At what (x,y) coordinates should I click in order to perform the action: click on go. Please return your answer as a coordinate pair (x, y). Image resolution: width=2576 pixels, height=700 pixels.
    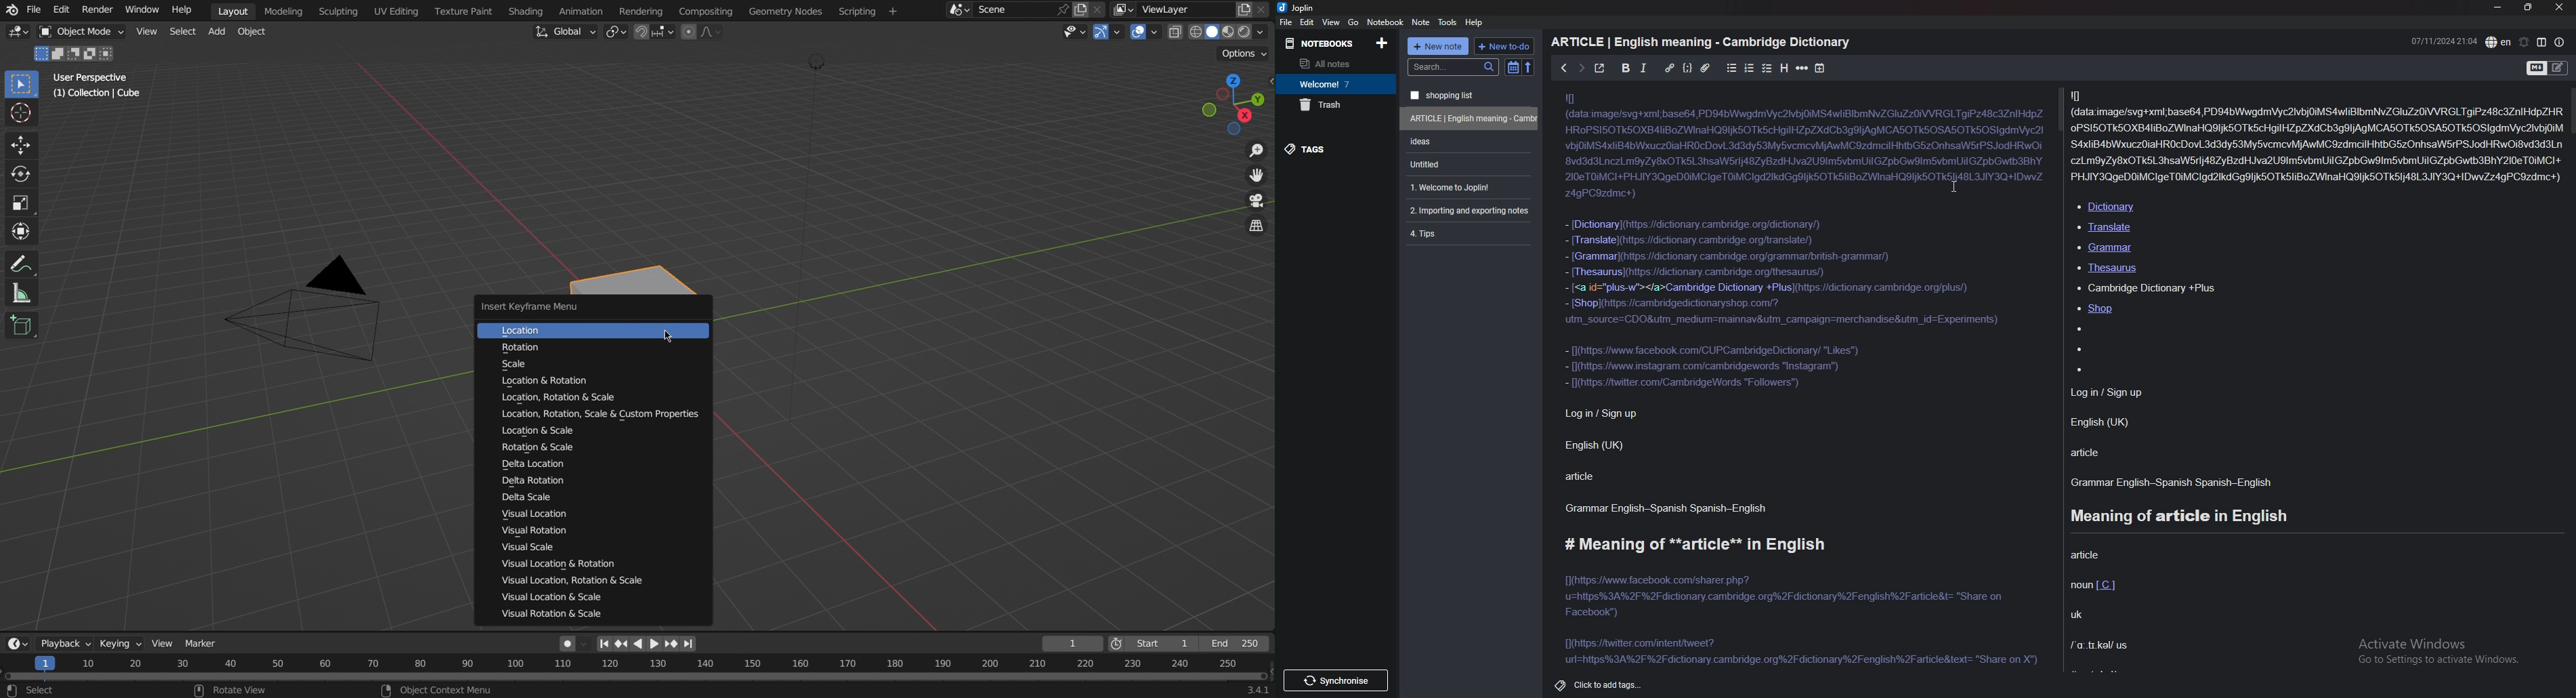
    Looking at the image, I should click on (1353, 22).